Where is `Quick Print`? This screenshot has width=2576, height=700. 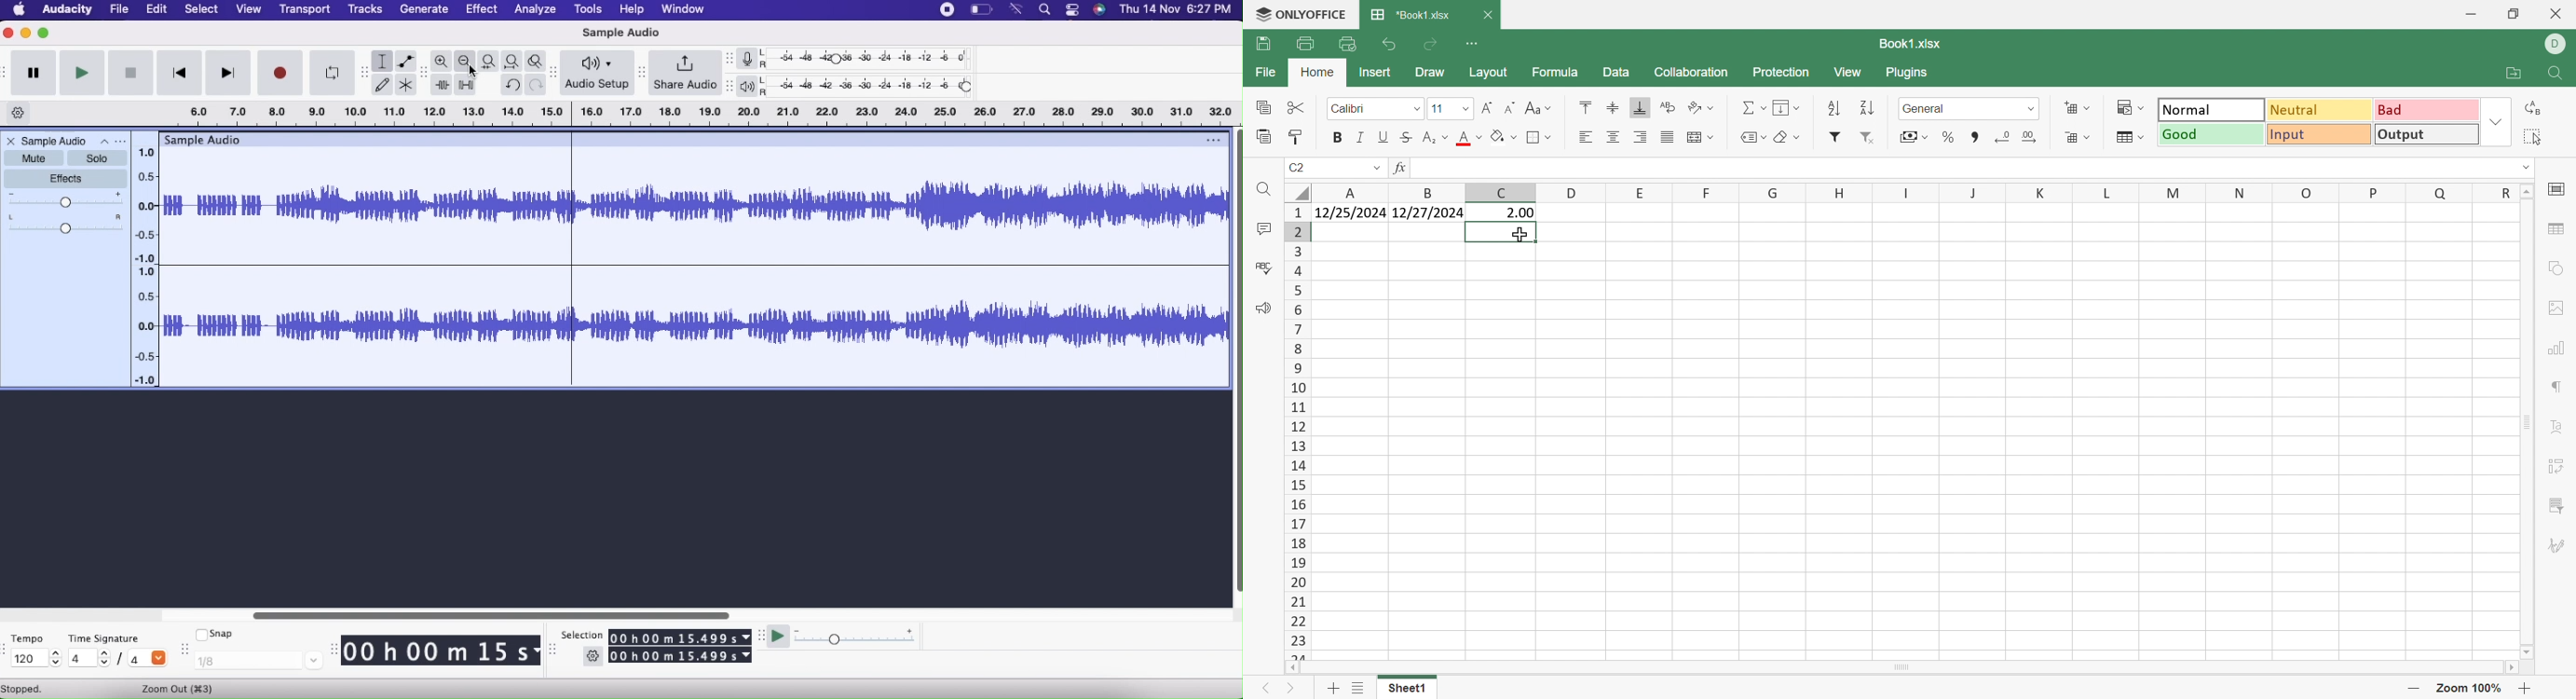 Quick Print is located at coordinates (1346, 43).